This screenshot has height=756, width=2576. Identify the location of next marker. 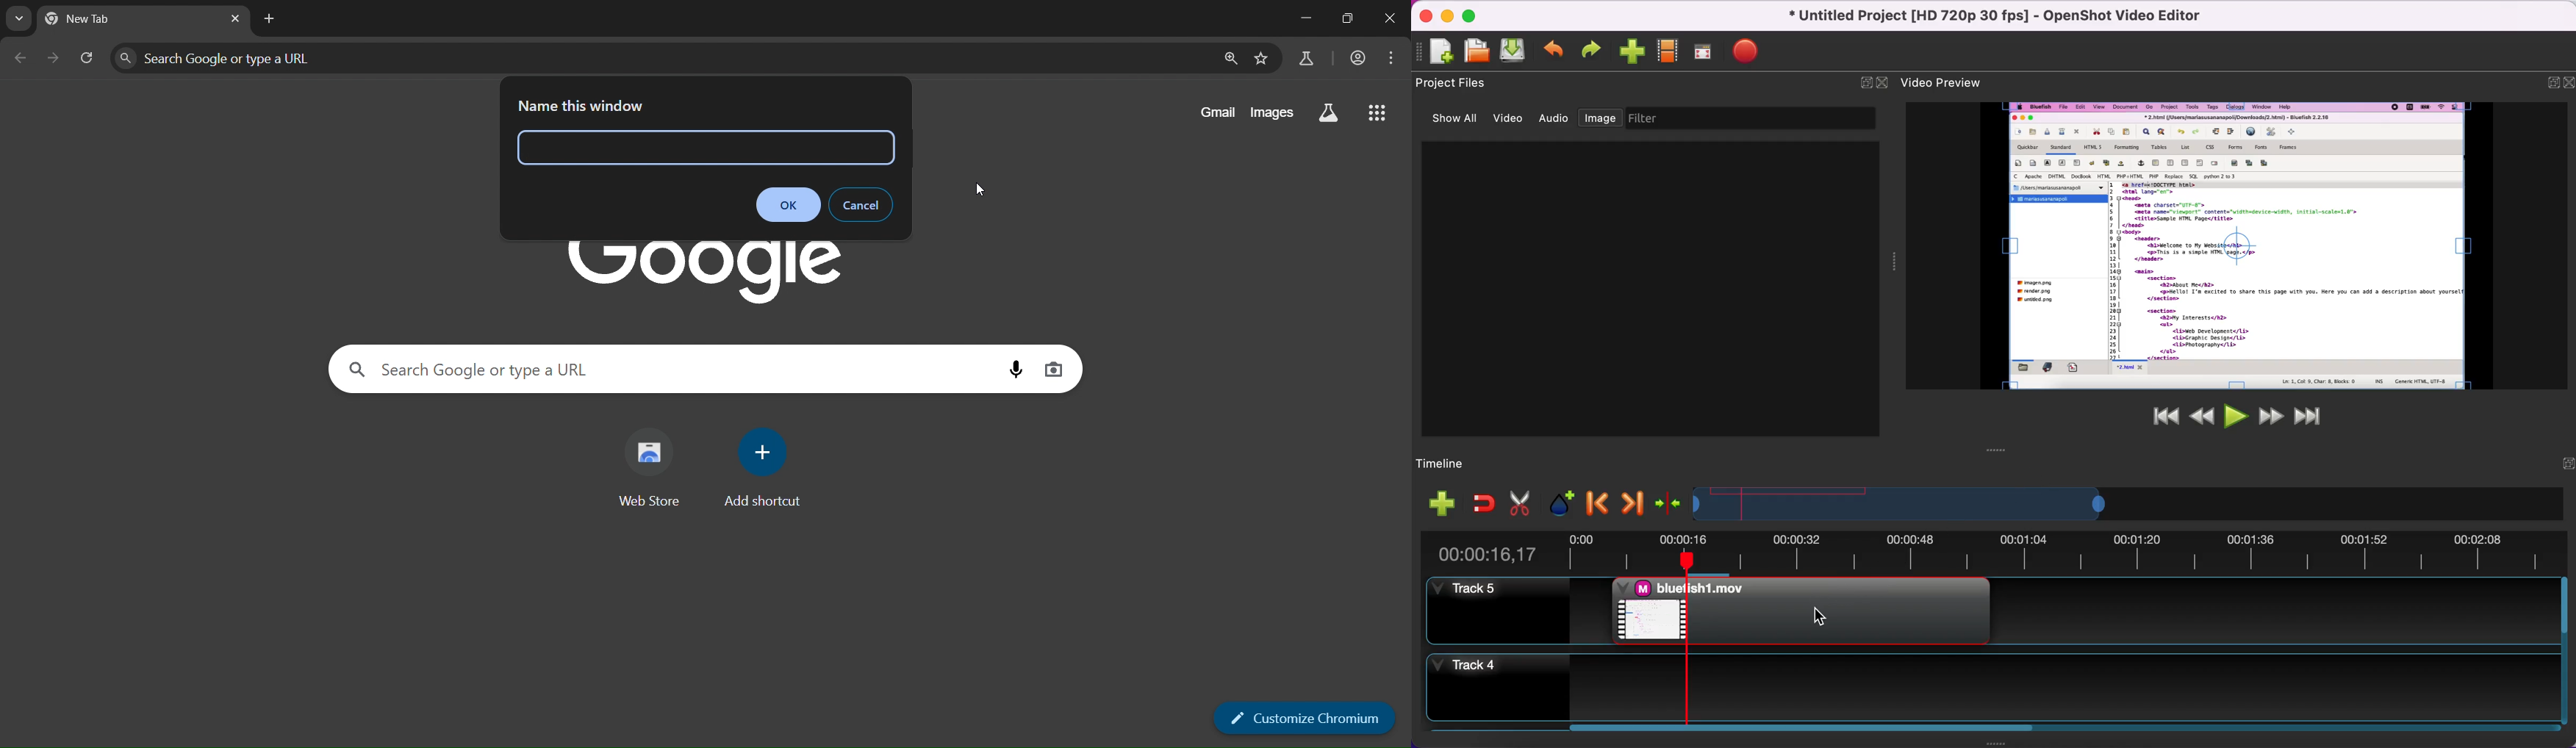
(1629, 501).